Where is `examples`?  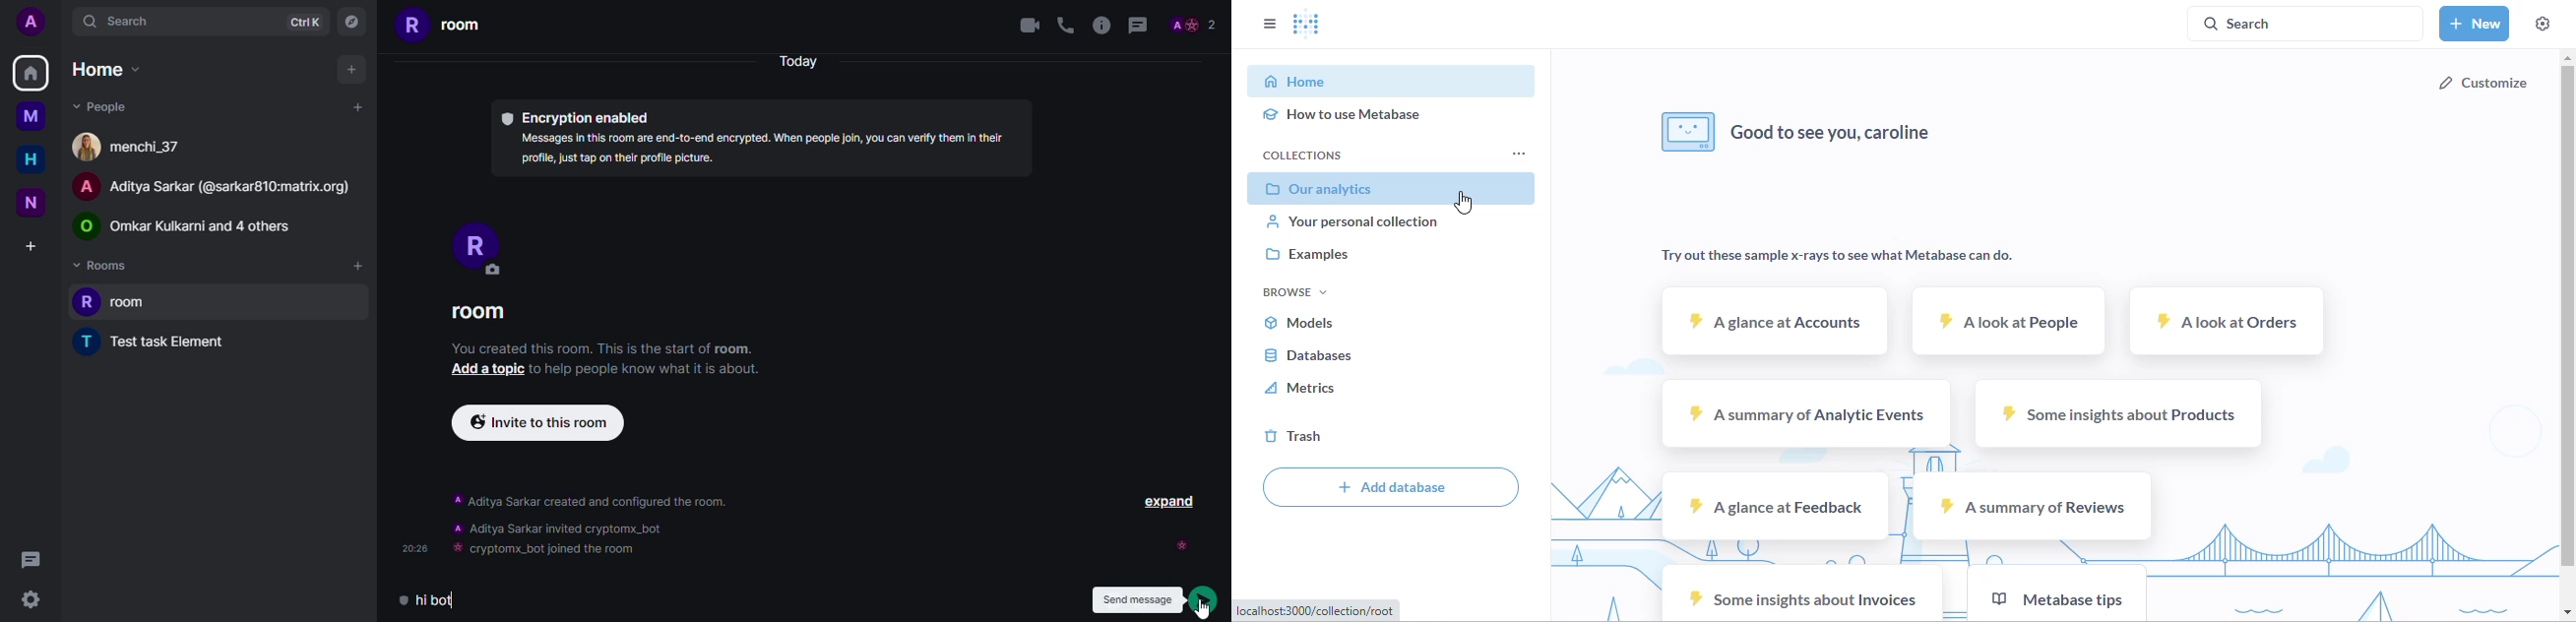
examples is located at coordinates (1305, 254).